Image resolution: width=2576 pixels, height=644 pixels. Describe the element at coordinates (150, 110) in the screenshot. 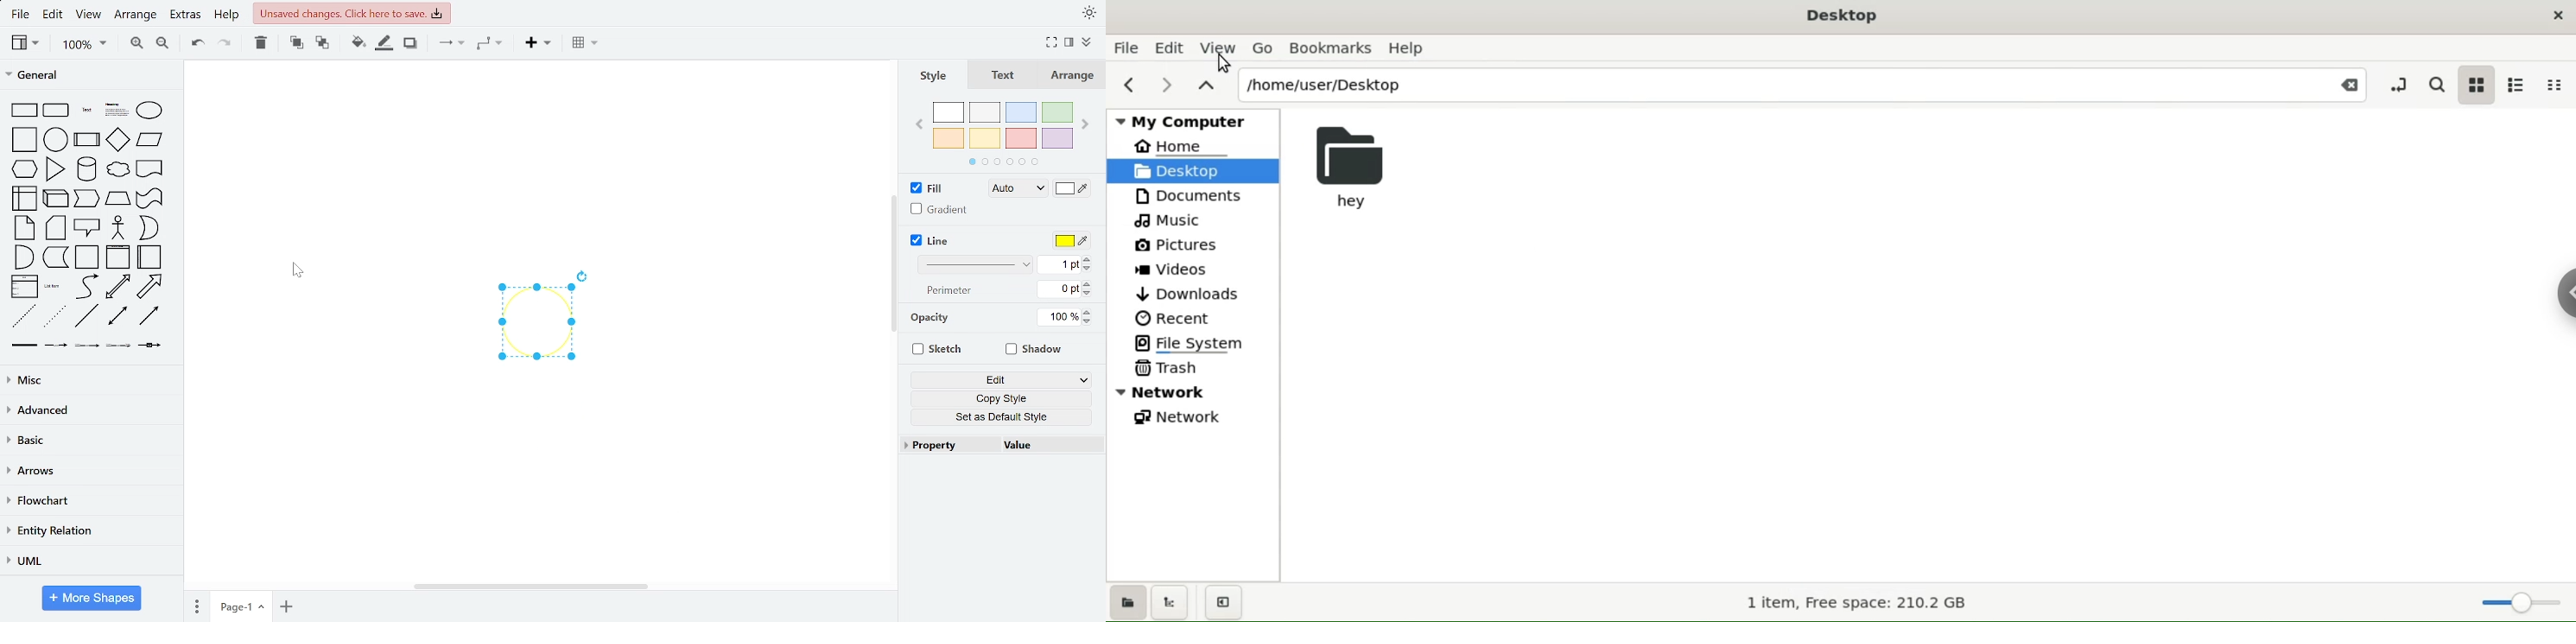

I see `ellipse` at that location.